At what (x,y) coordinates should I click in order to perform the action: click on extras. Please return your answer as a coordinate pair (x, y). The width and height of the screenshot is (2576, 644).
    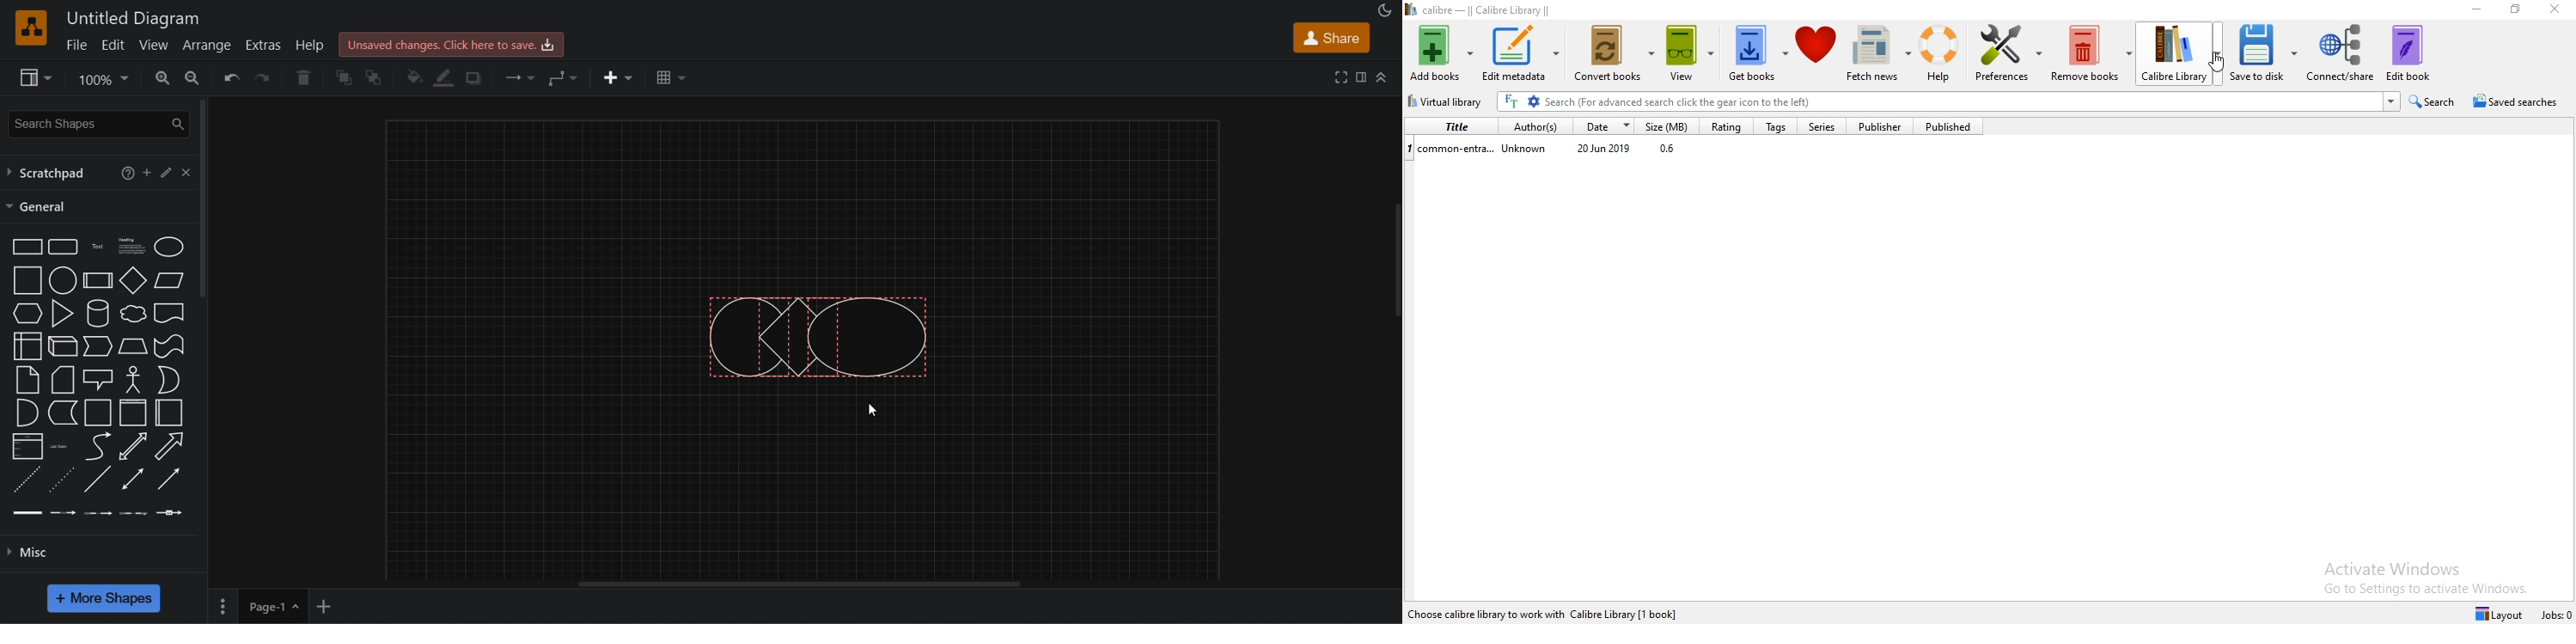
    Looking at the image, I should click on (265, 45).